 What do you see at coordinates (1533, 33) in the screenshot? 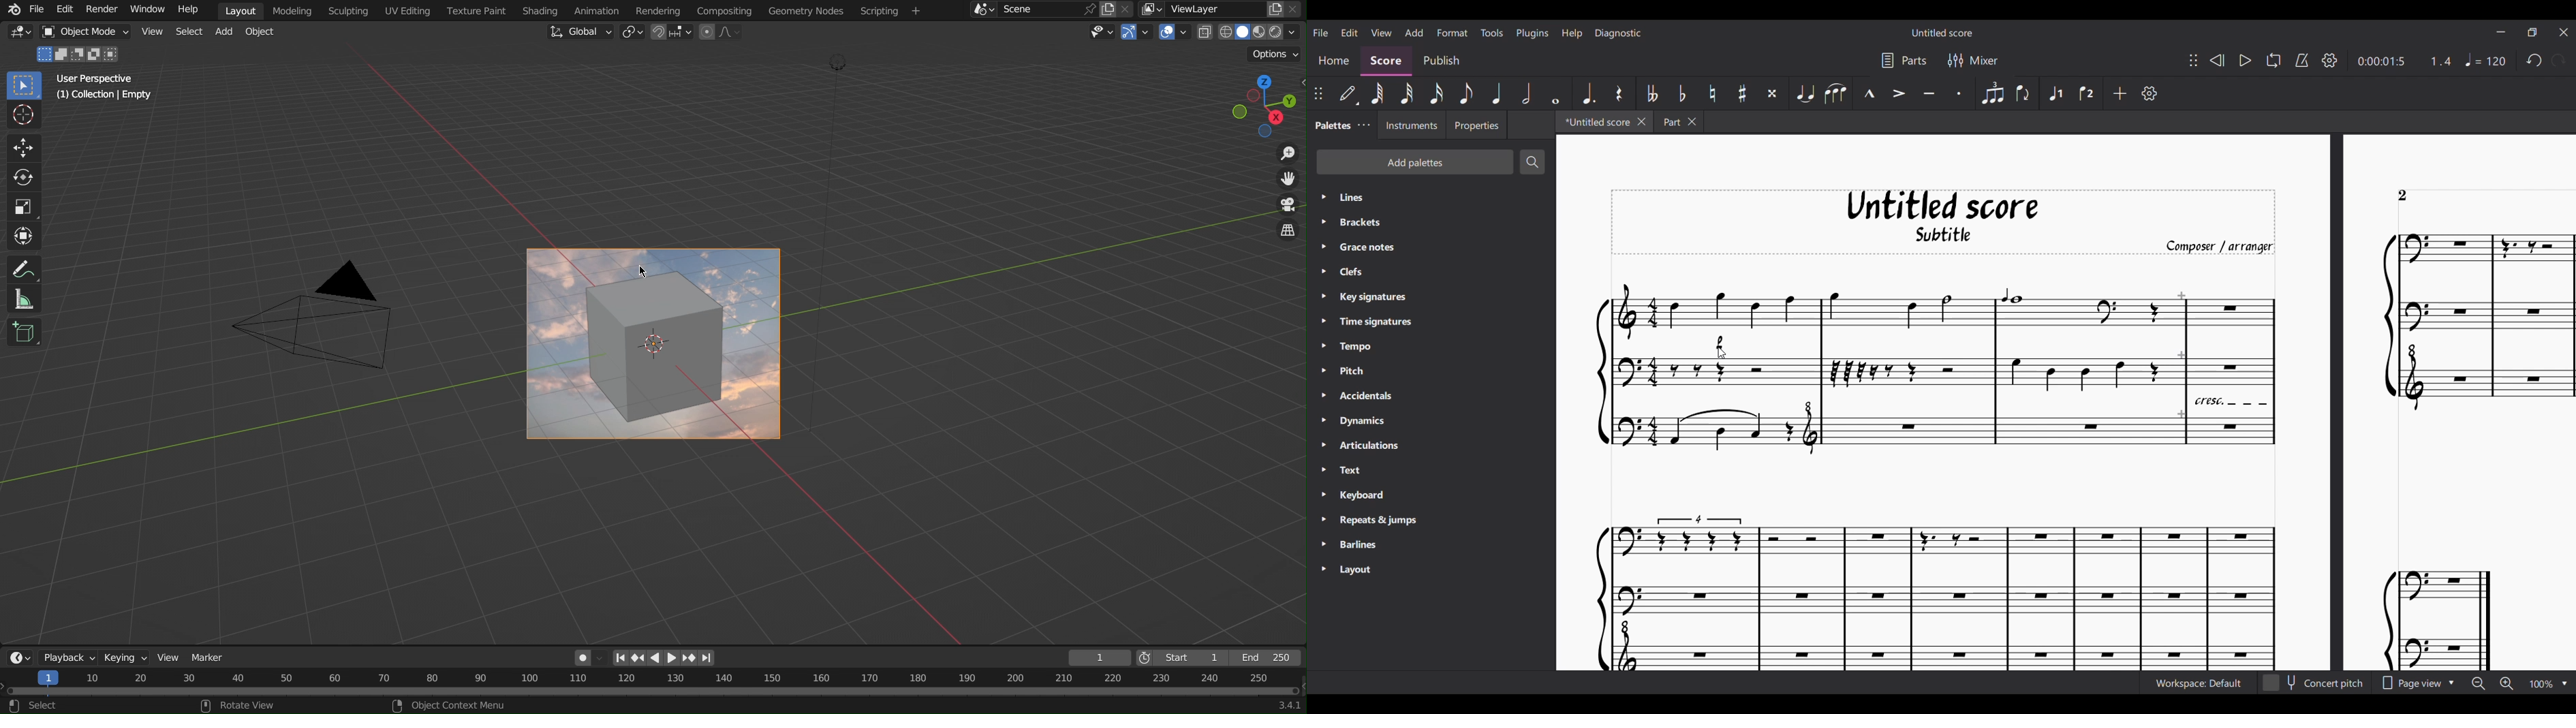
I see `Plugins menu` at bounding box center [1533, 33].